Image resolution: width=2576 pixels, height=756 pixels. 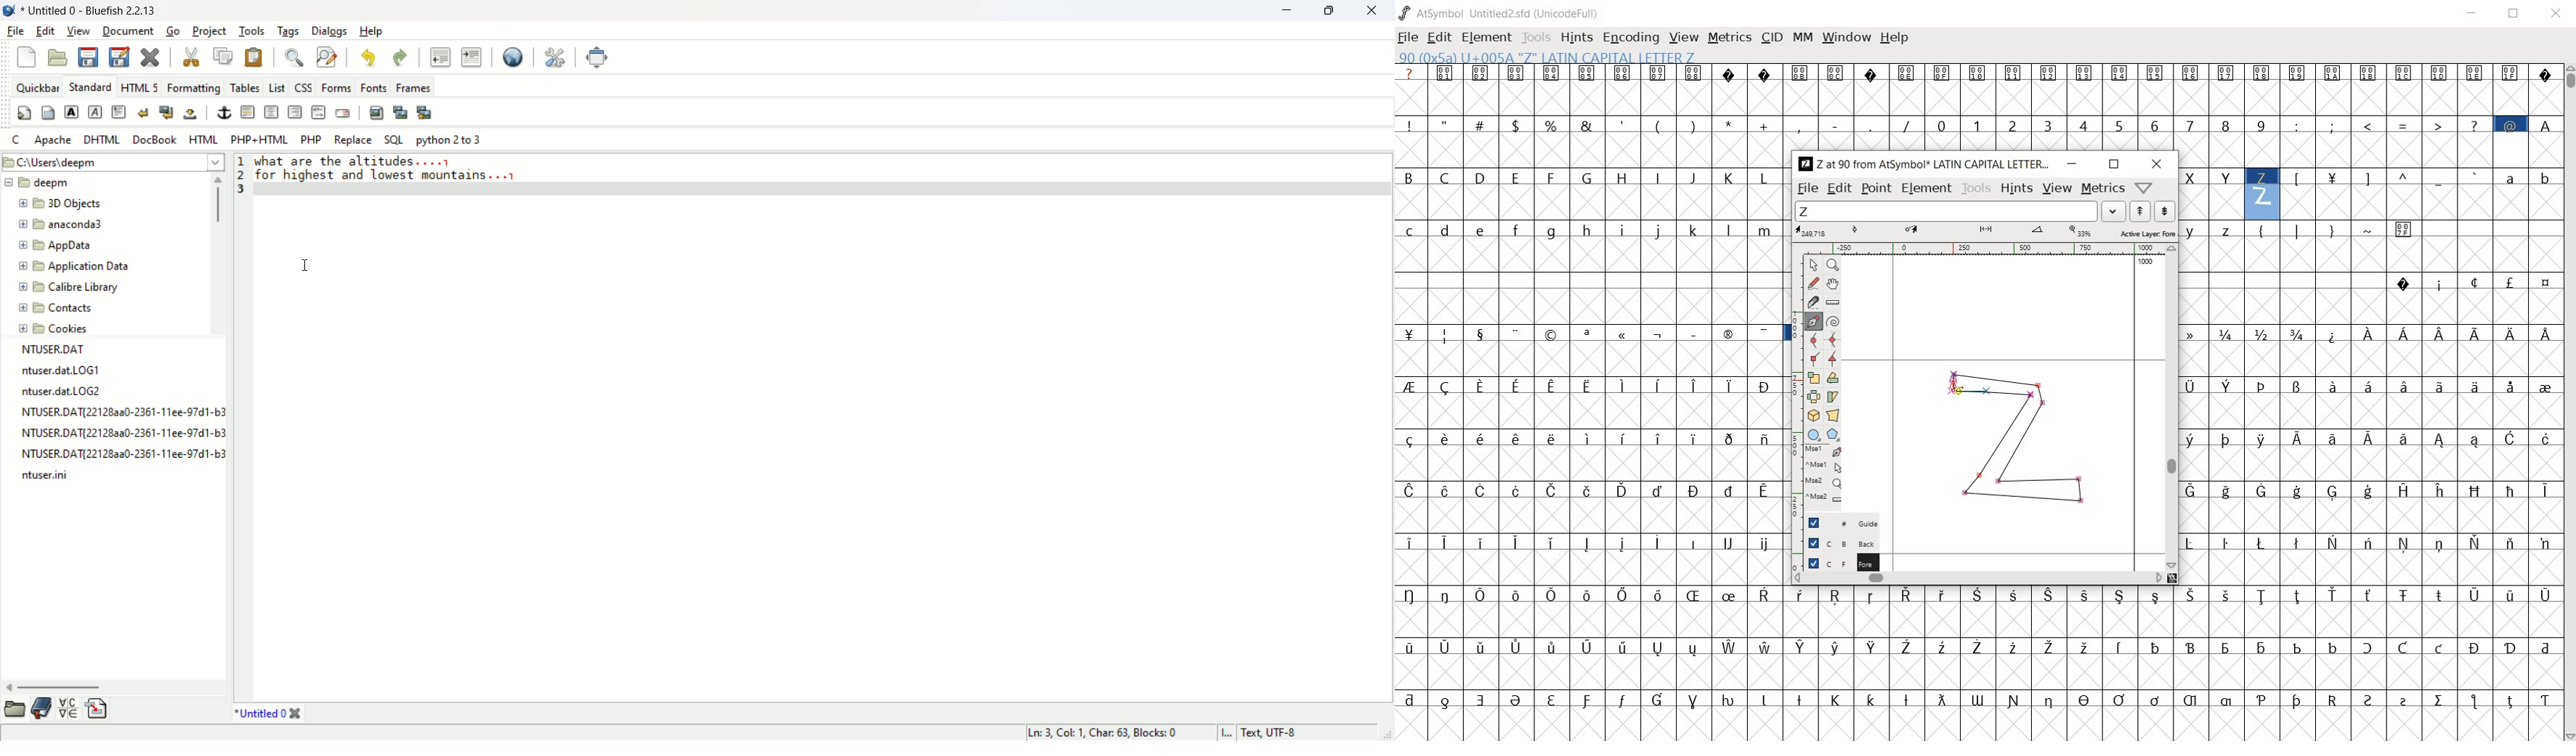 What do you see at coordinates (1807, 189) in the screenshot?
I see `file` at bounding box center [1807, 189].